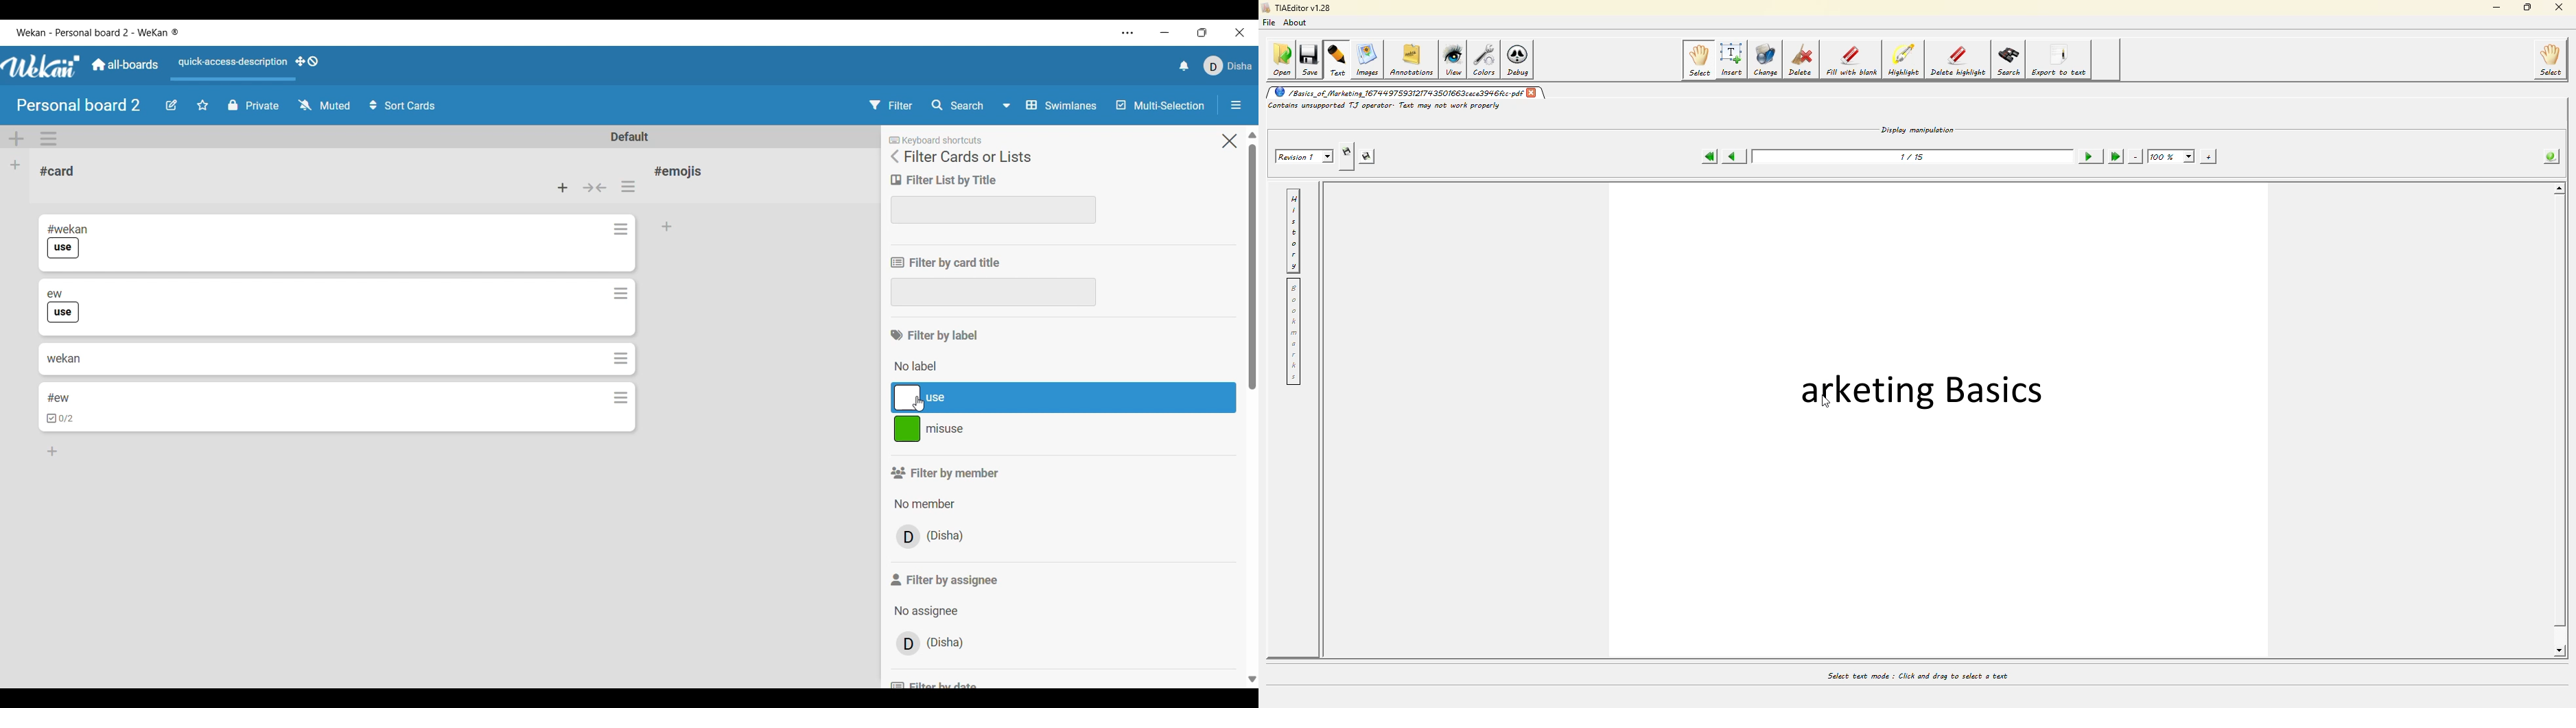  What do you see at coordinates (63, 248) in the screenshot?
I see `use` at bounding box center [63, 248].